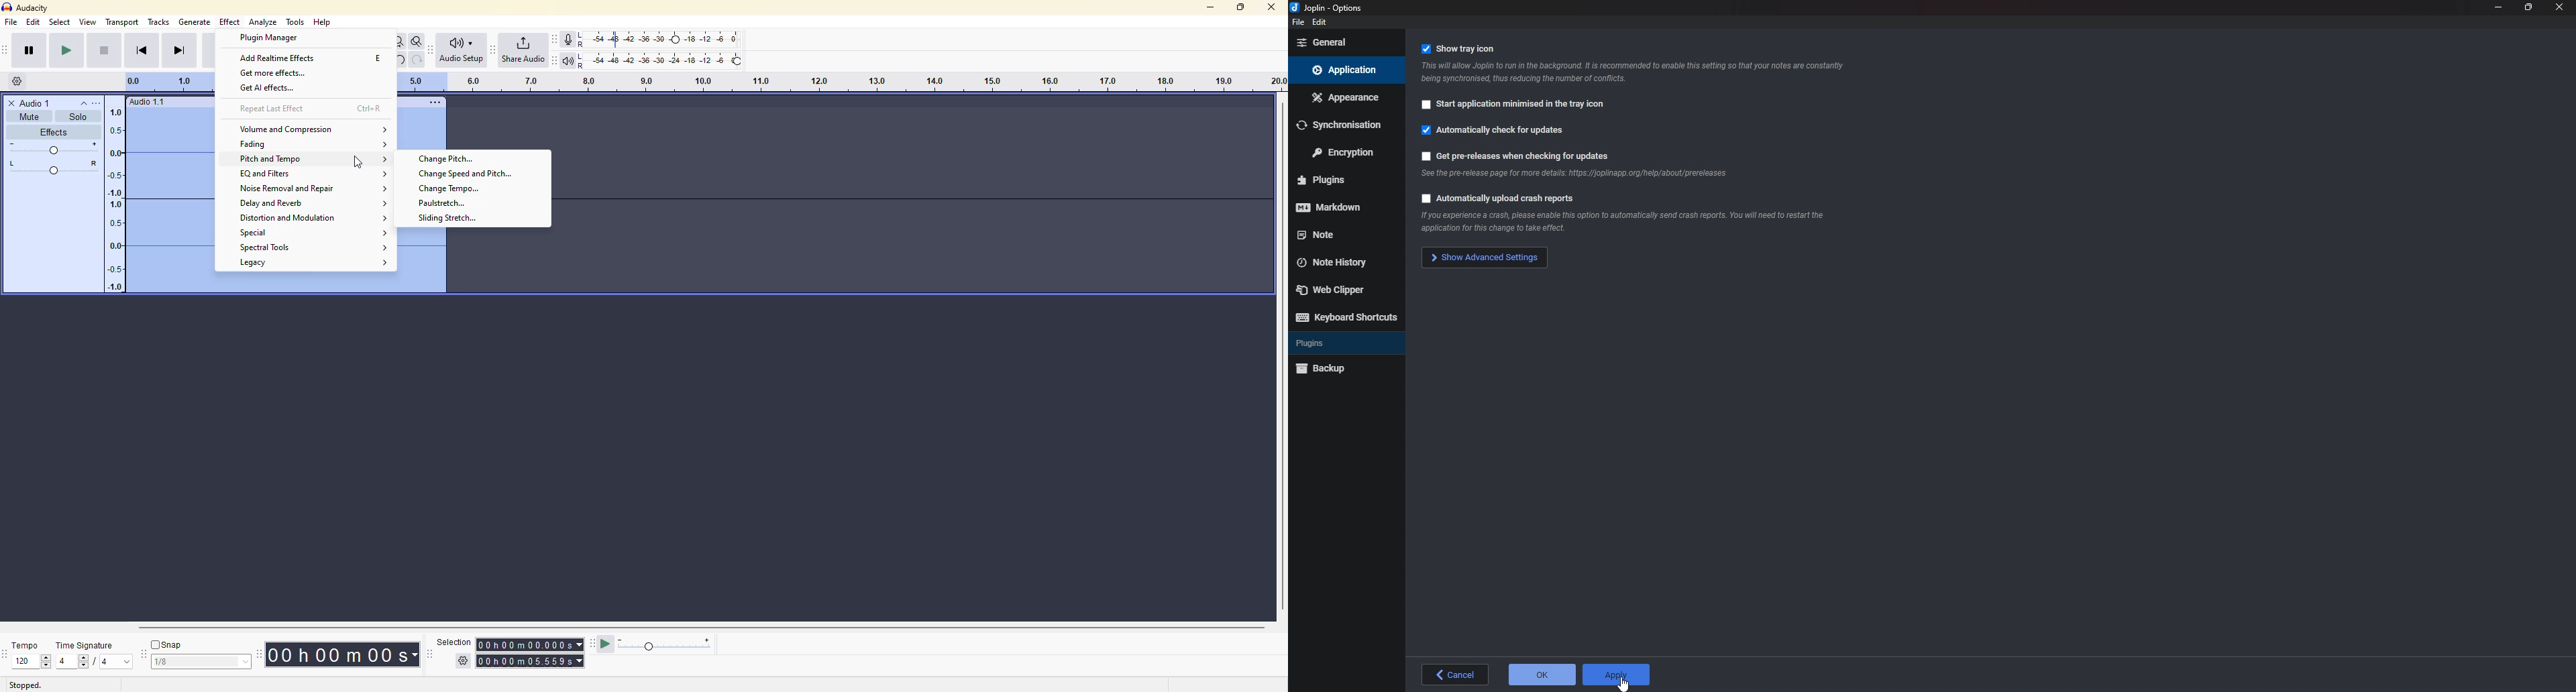 The height and width of the screenshot is (700, 2576). Describe the element at coordinates (1343, 43) in the screenshot. I see `General` at that location.